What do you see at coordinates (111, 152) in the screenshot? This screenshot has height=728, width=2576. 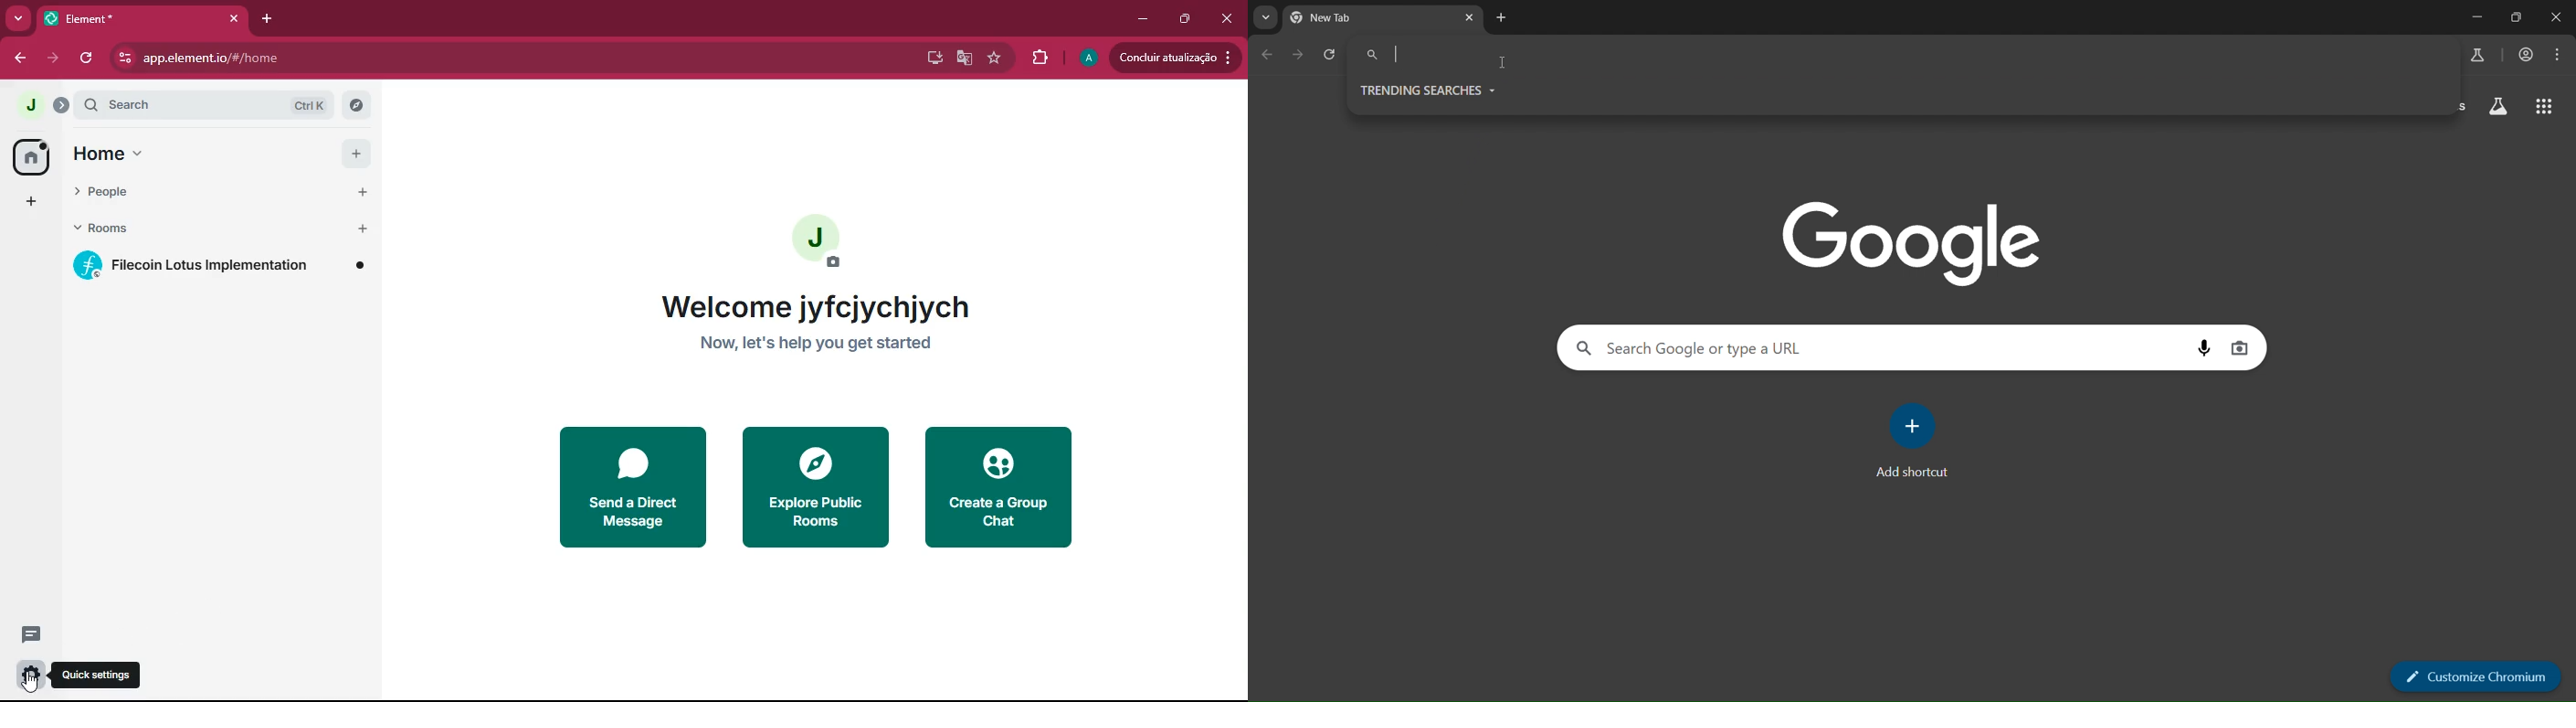 I see `home` at bounding box center [111, 152].